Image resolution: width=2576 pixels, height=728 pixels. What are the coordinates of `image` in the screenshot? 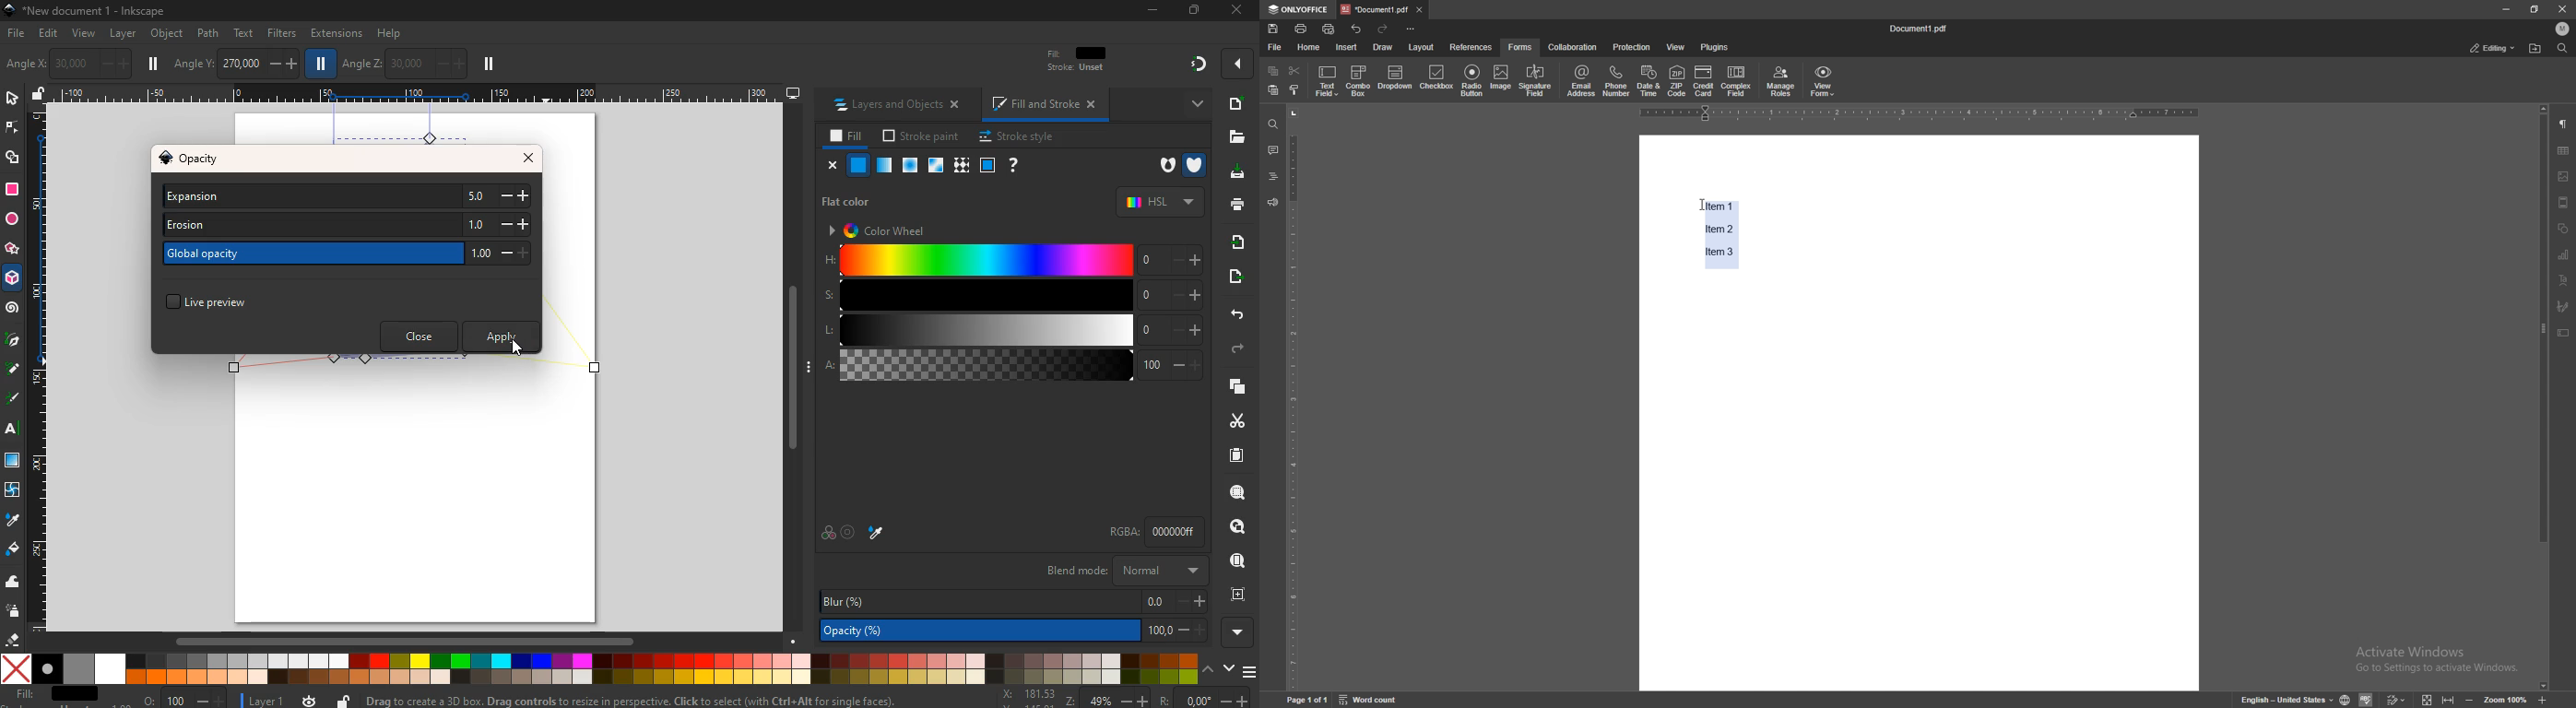 It's located at (1502, 80).